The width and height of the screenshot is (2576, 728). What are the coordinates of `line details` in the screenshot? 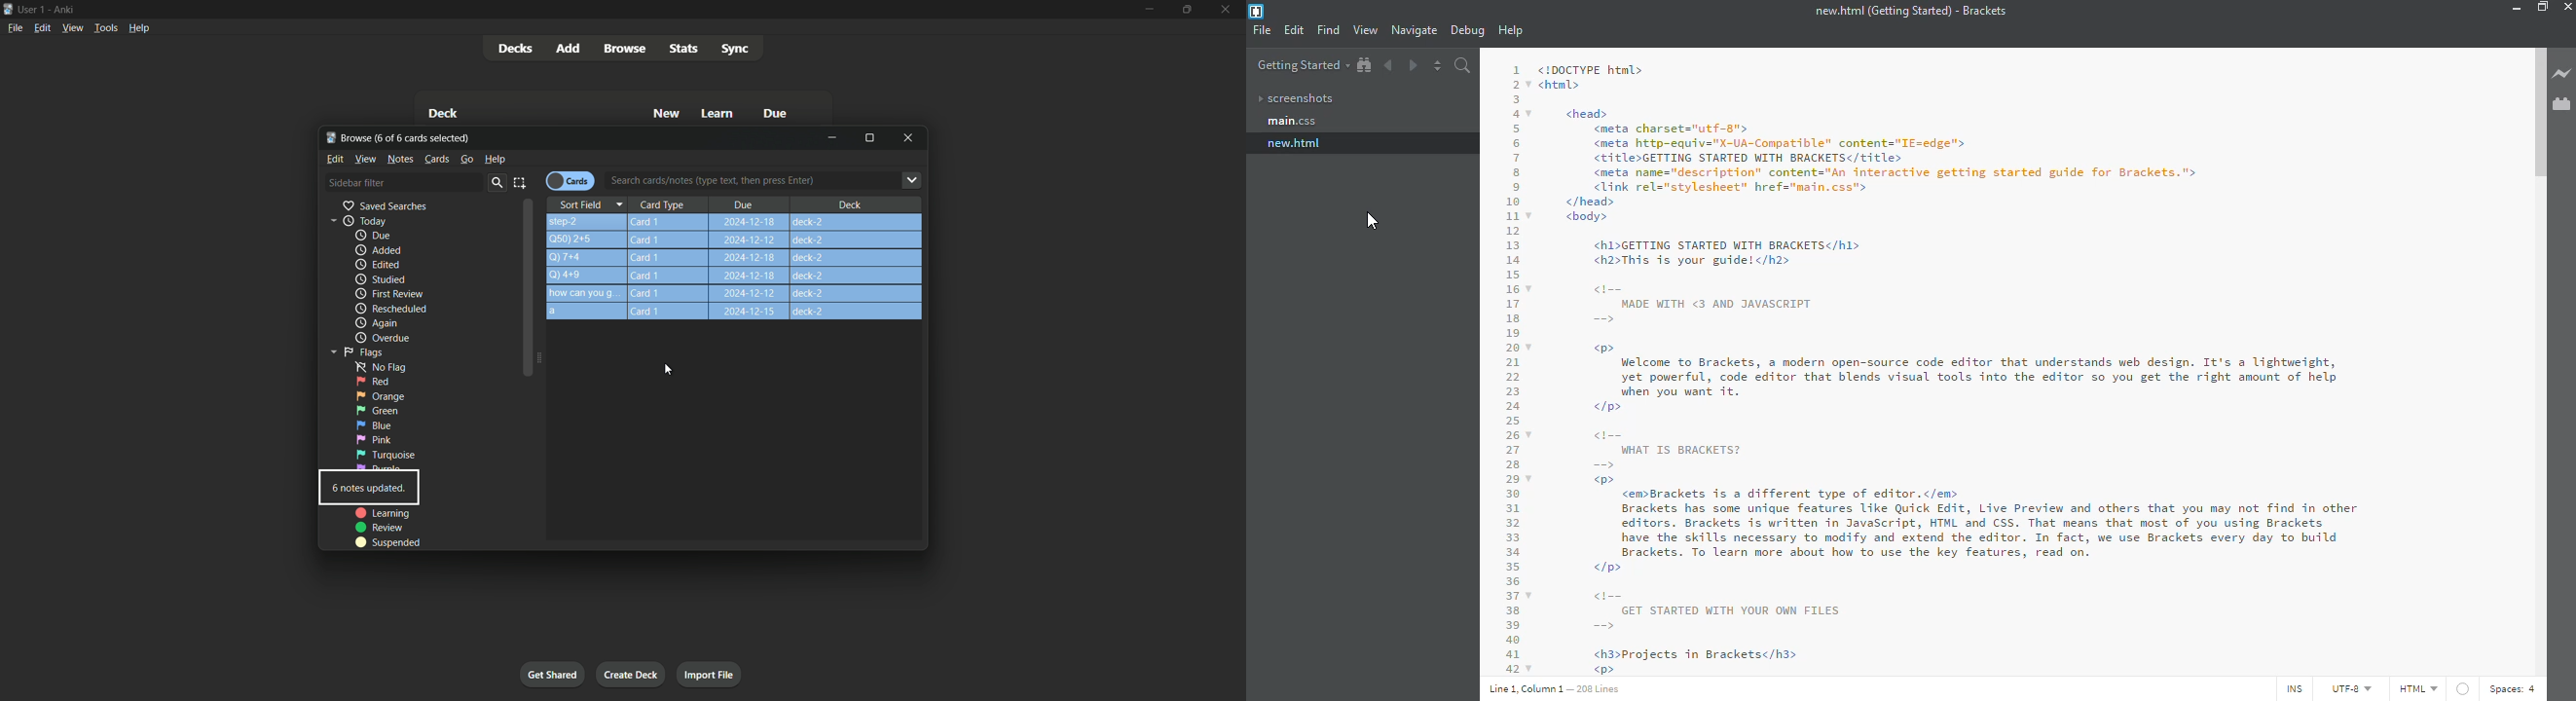 It's located at (1553, 688).